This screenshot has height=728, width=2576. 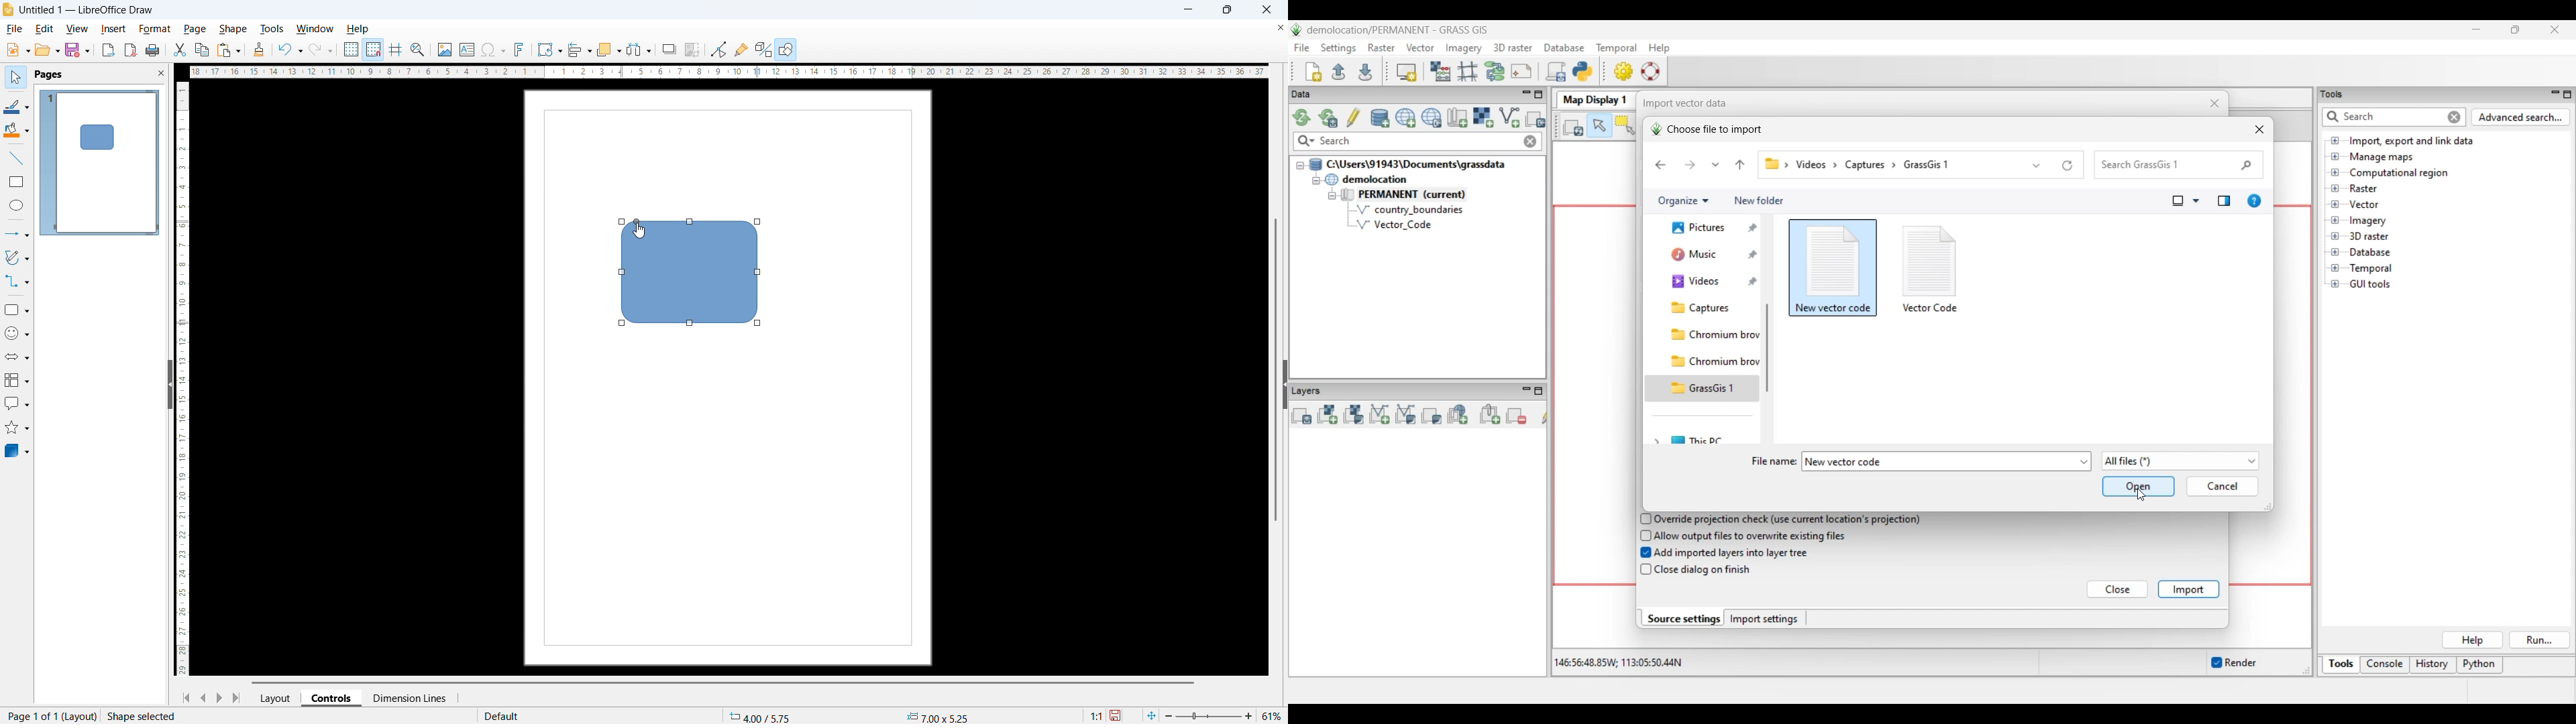 What do you see at coordinates (724, 72) in the screenshot?
I see `Horizontal ruler ` at bounding box center [724, 72].